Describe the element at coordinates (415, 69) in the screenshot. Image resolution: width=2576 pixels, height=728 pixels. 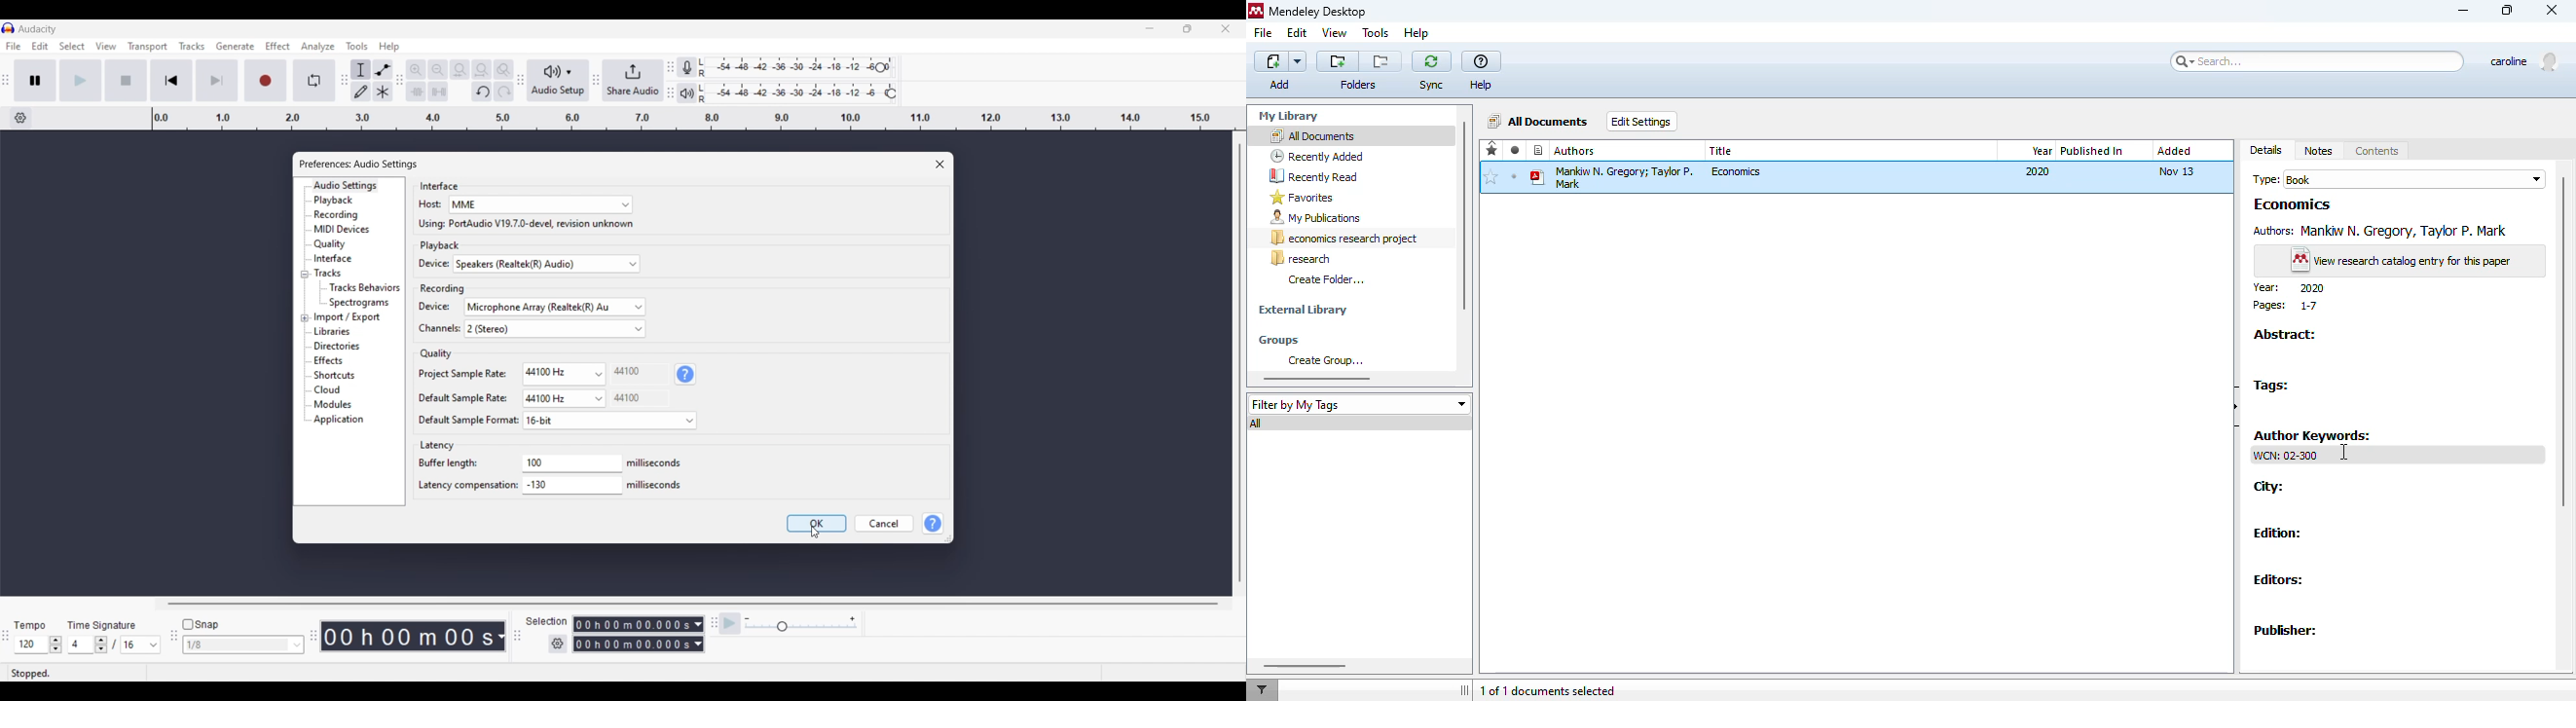
I see `Zoom in` at that location.